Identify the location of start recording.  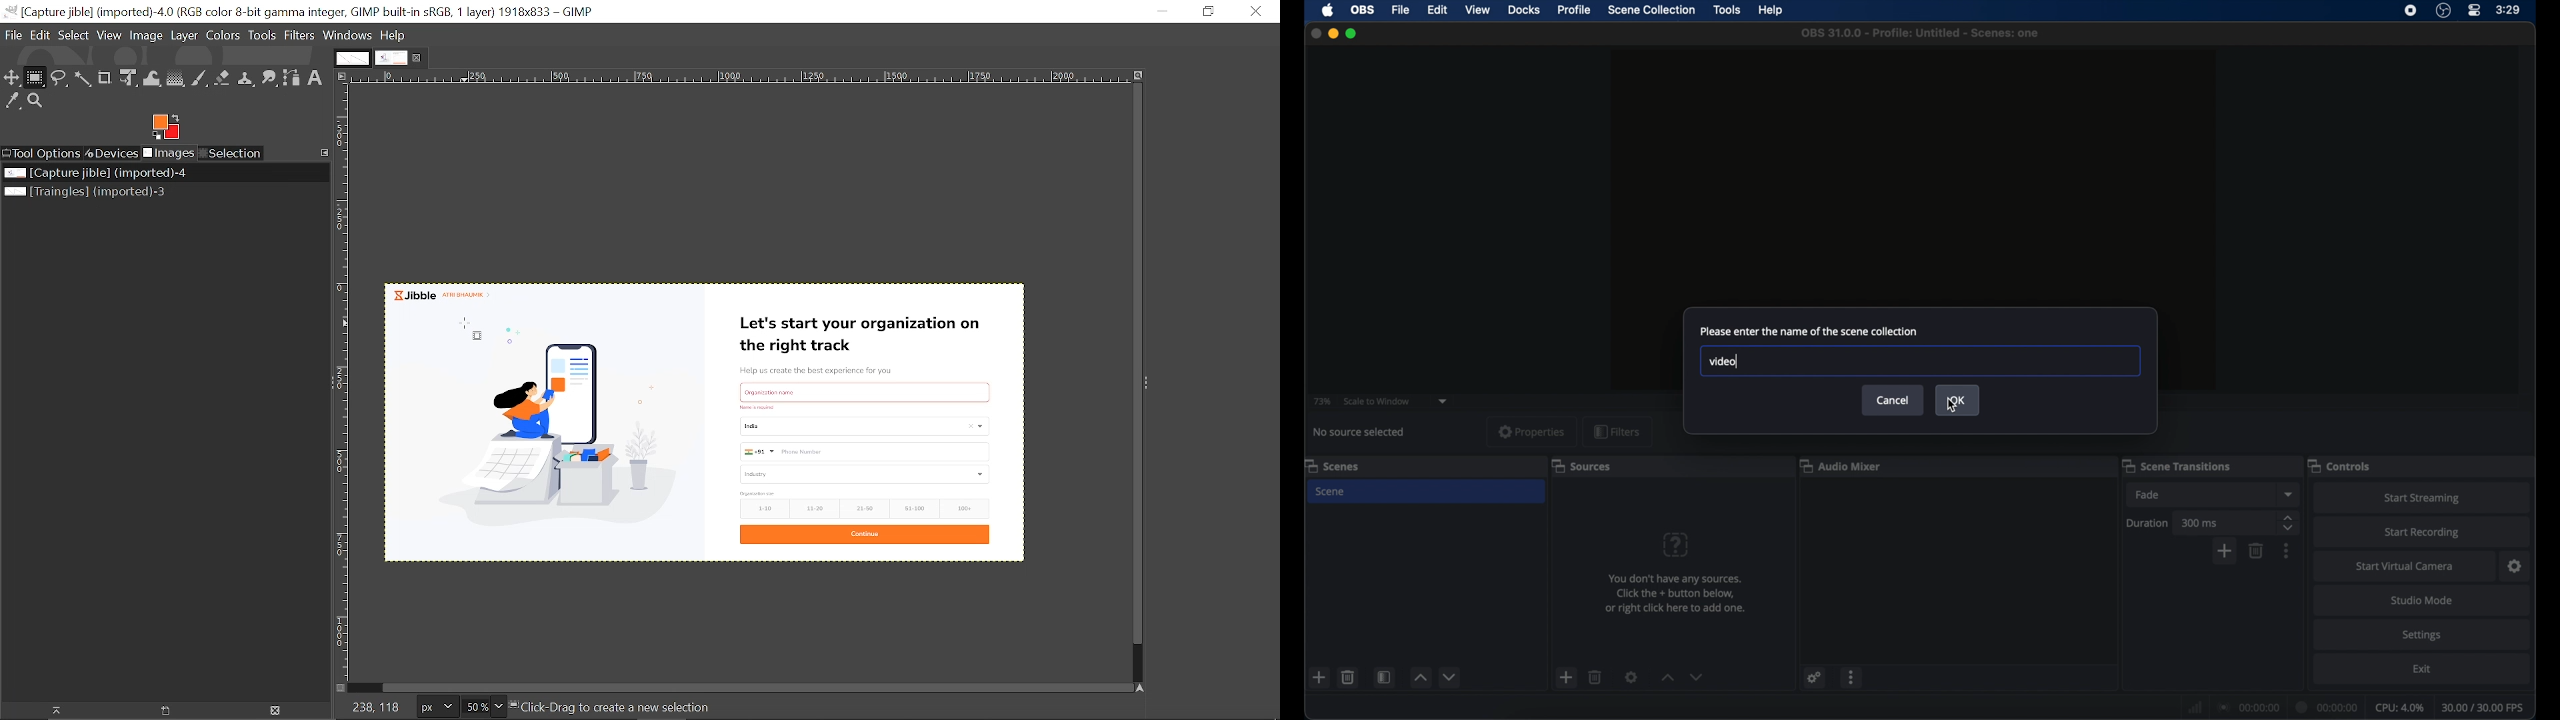
(2424, 533).